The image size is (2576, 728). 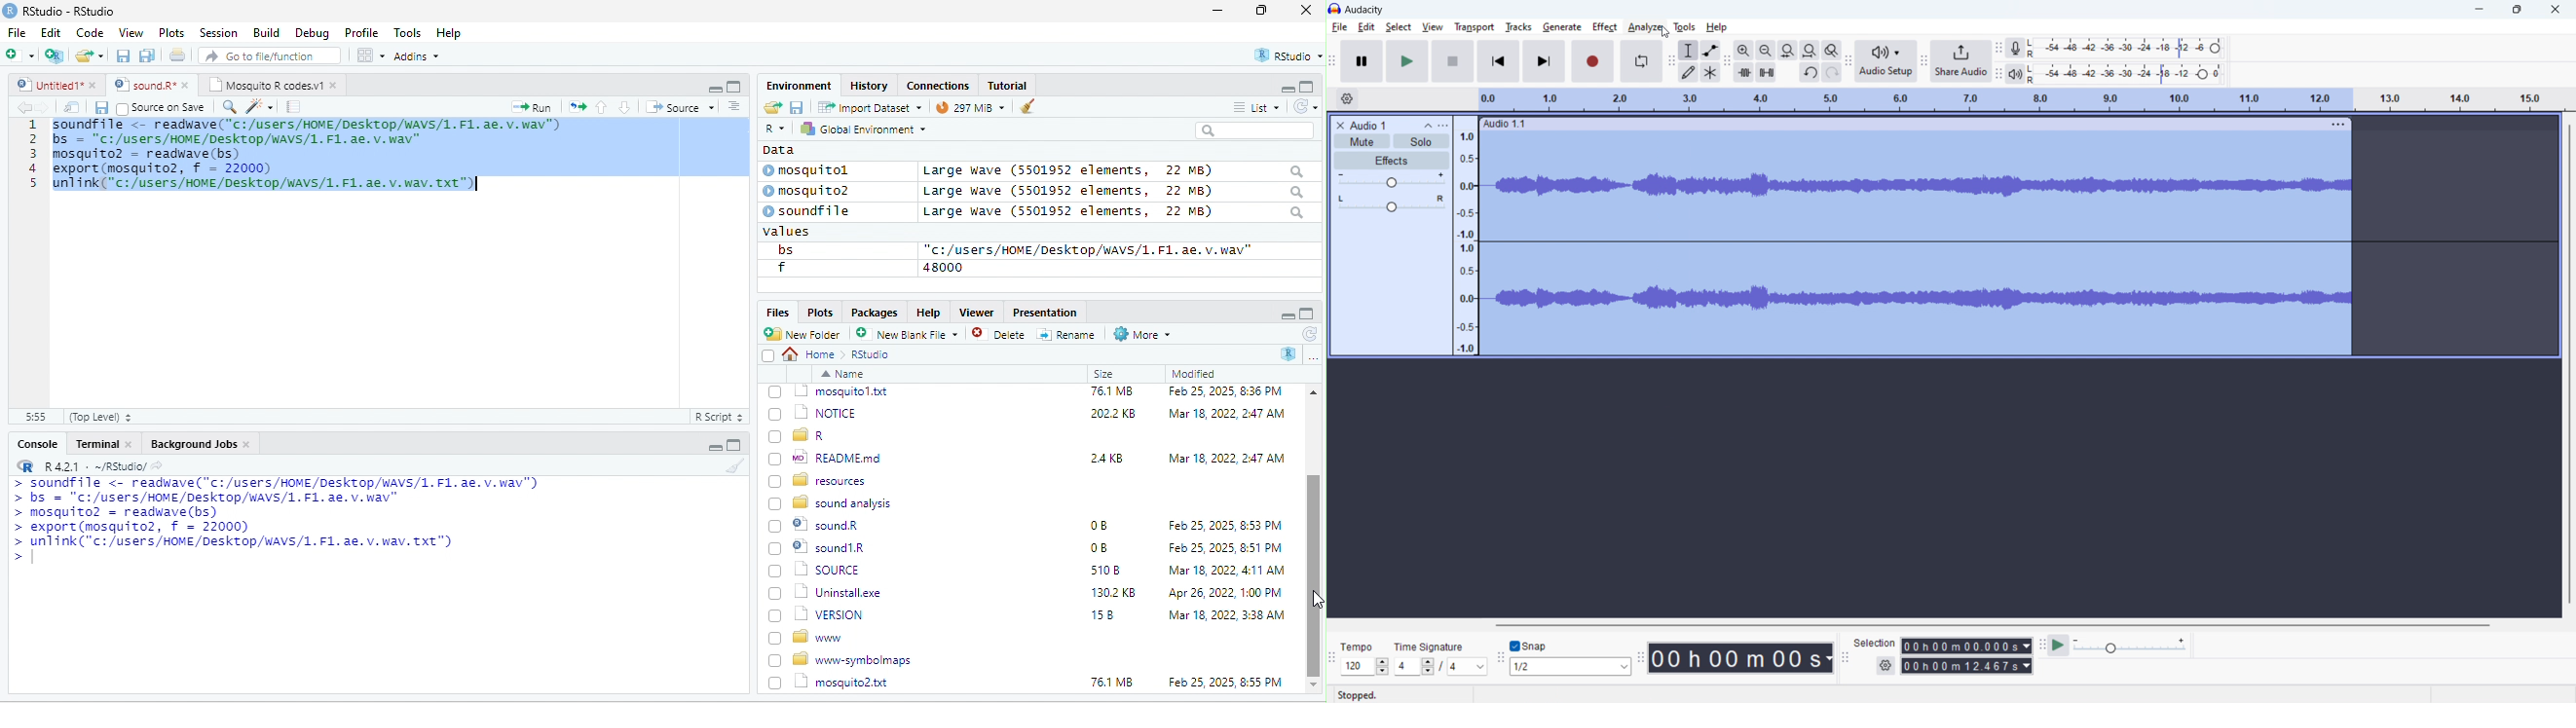 I want to click on timeline settings, so click(x=1347, y=98).